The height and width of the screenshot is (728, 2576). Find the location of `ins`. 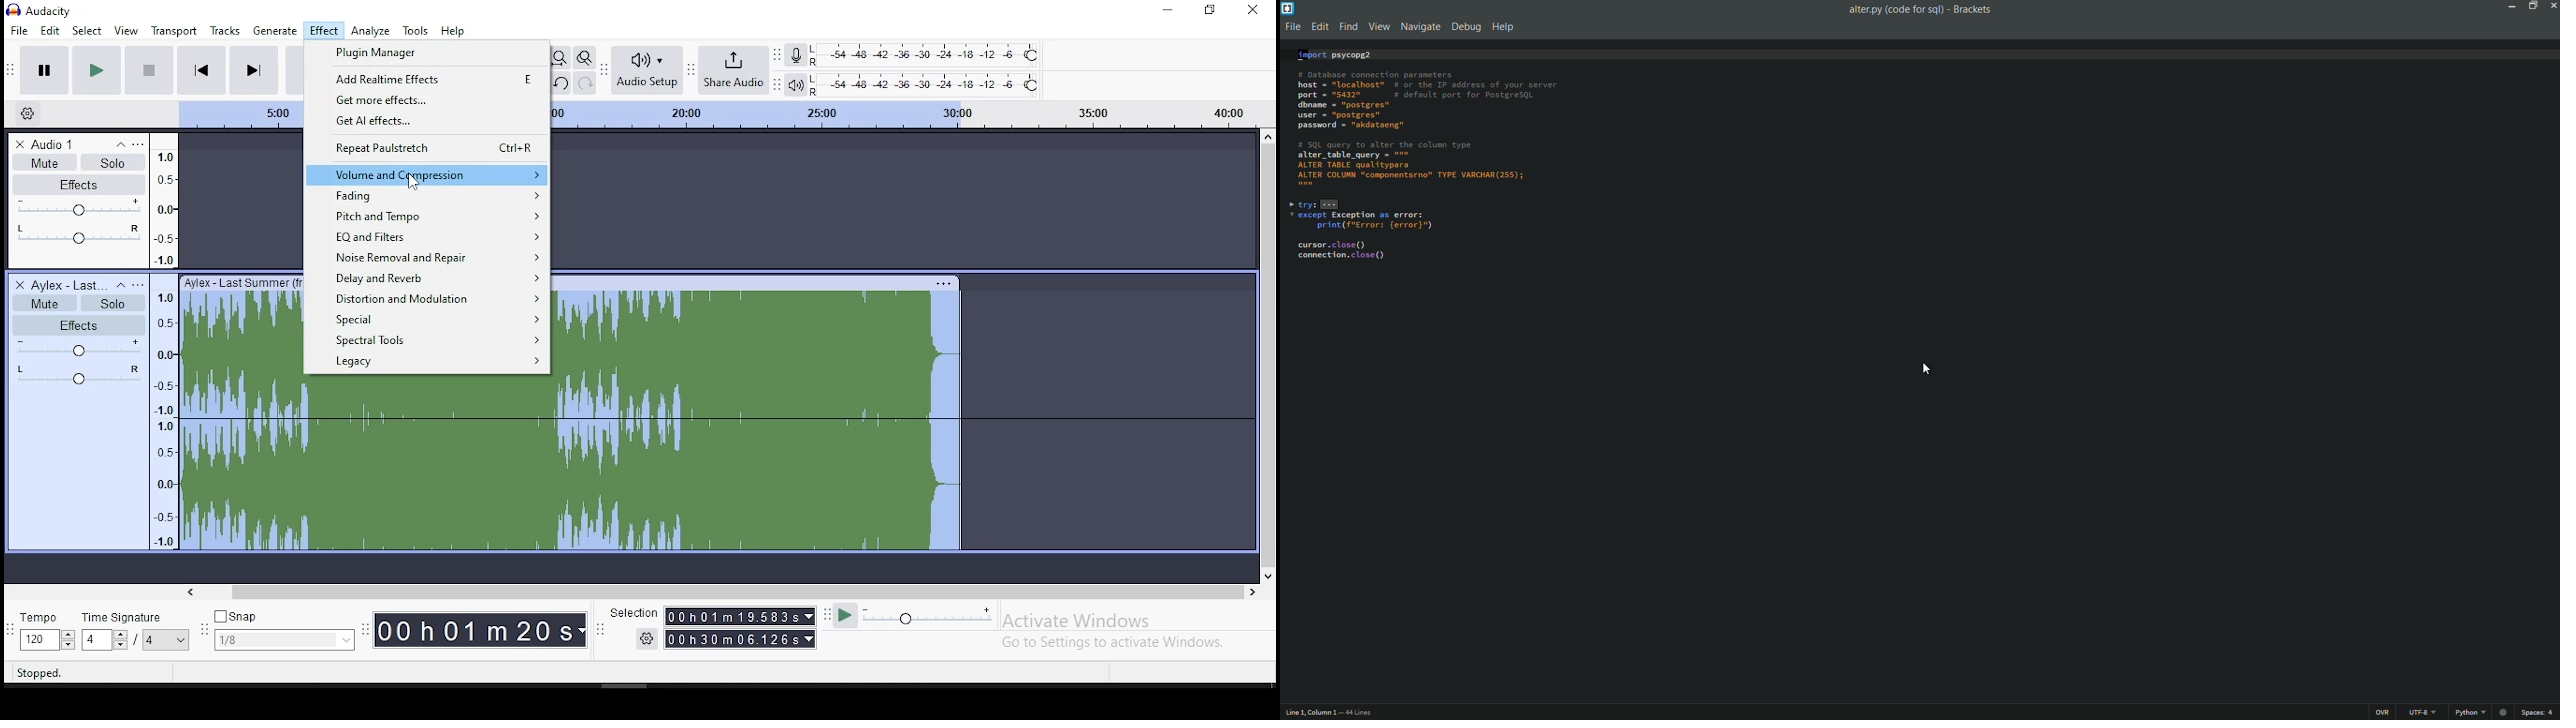

ins is located at coordinates (2383, 712).